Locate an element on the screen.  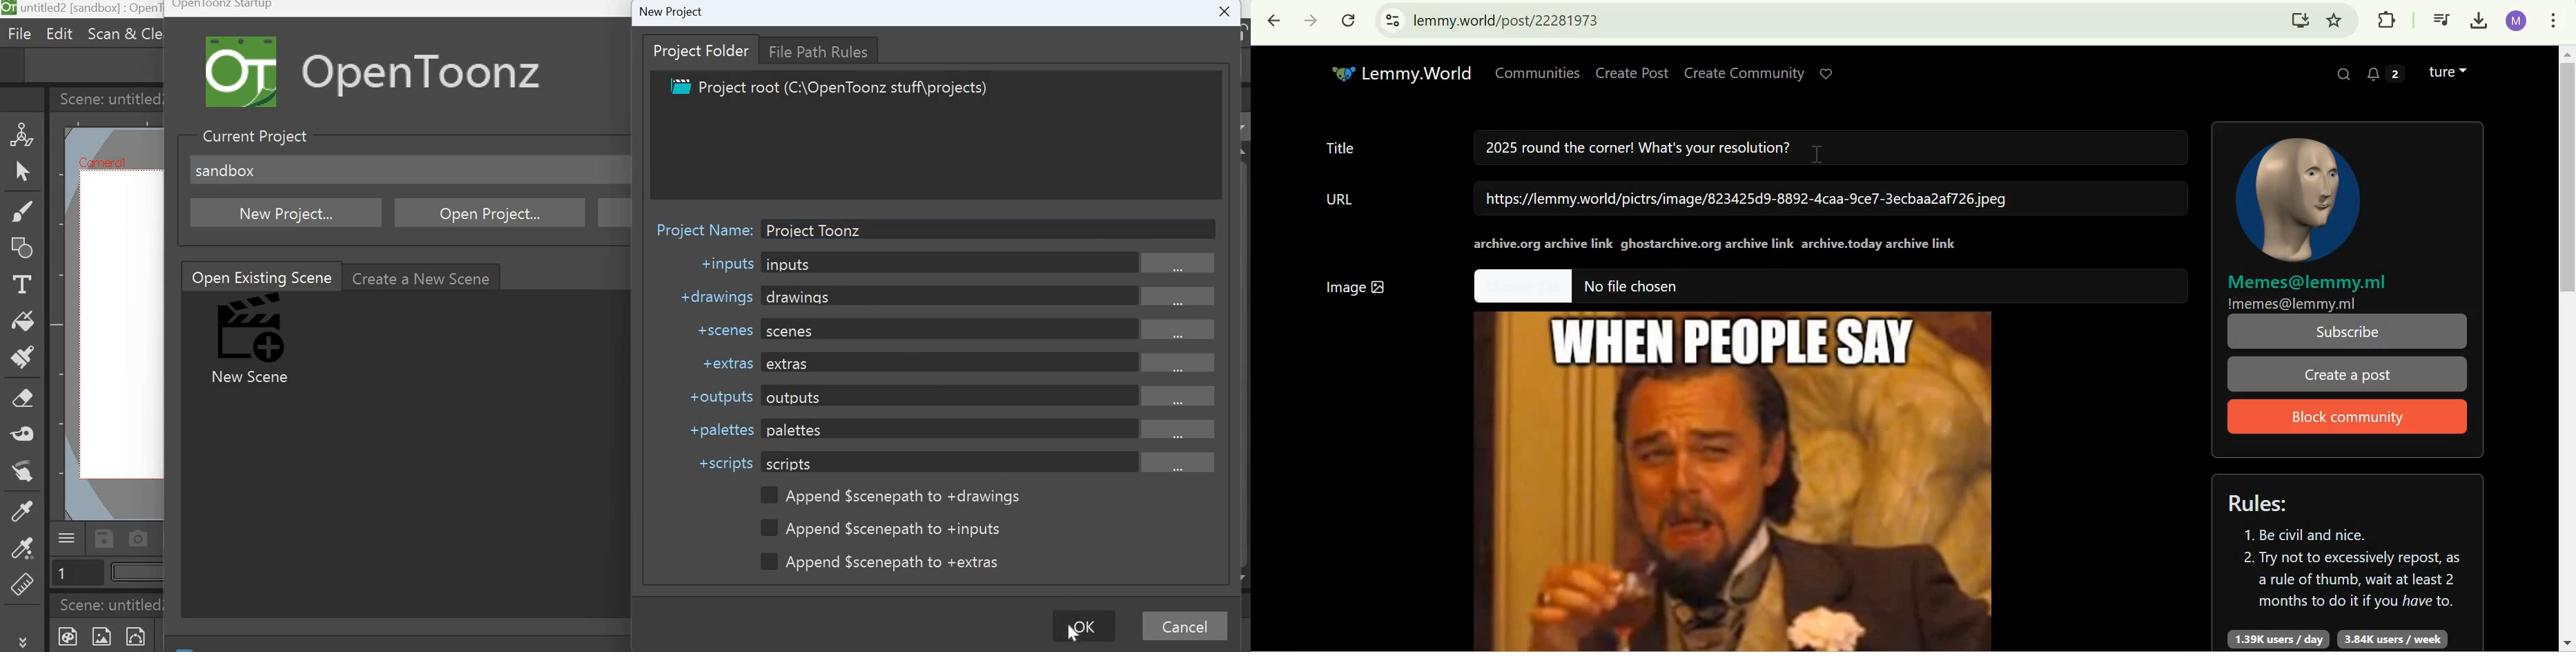
palettes is located at coordinates (990, 429).